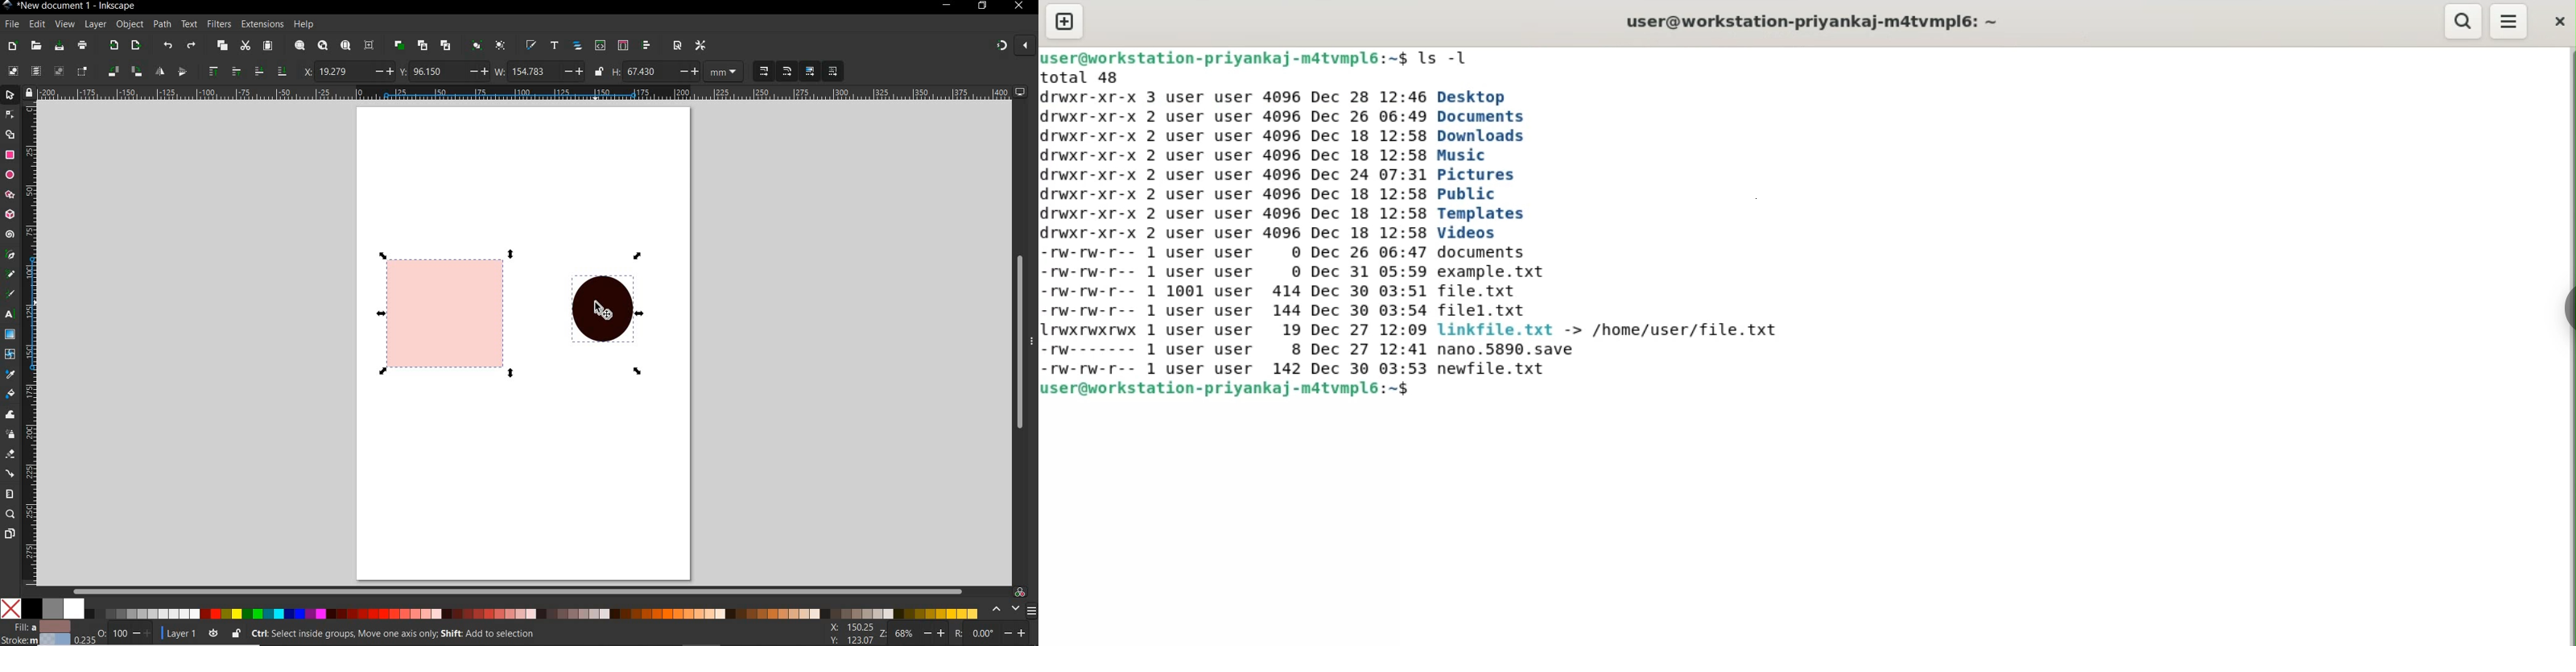  What do you see at coordinates (1448, 58) in the screenshot?
I see `ls -l` at bounding box center [1448, 58].